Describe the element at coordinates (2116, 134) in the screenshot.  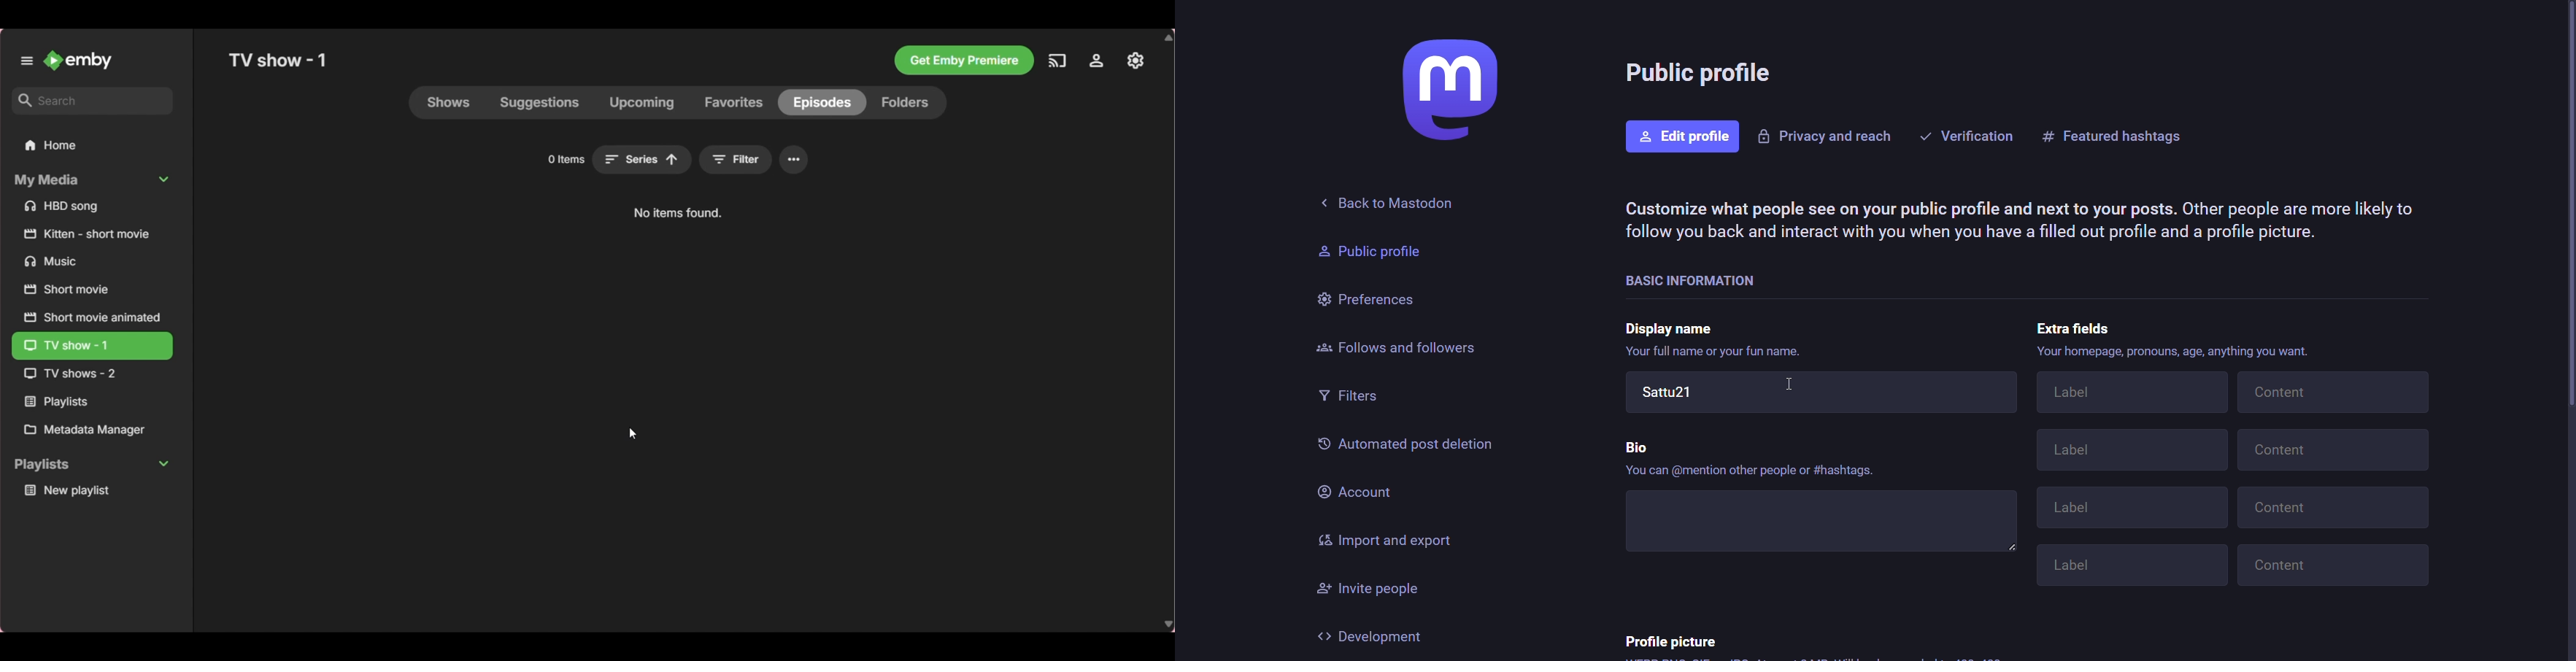
I see `featured hashtags` at that location.